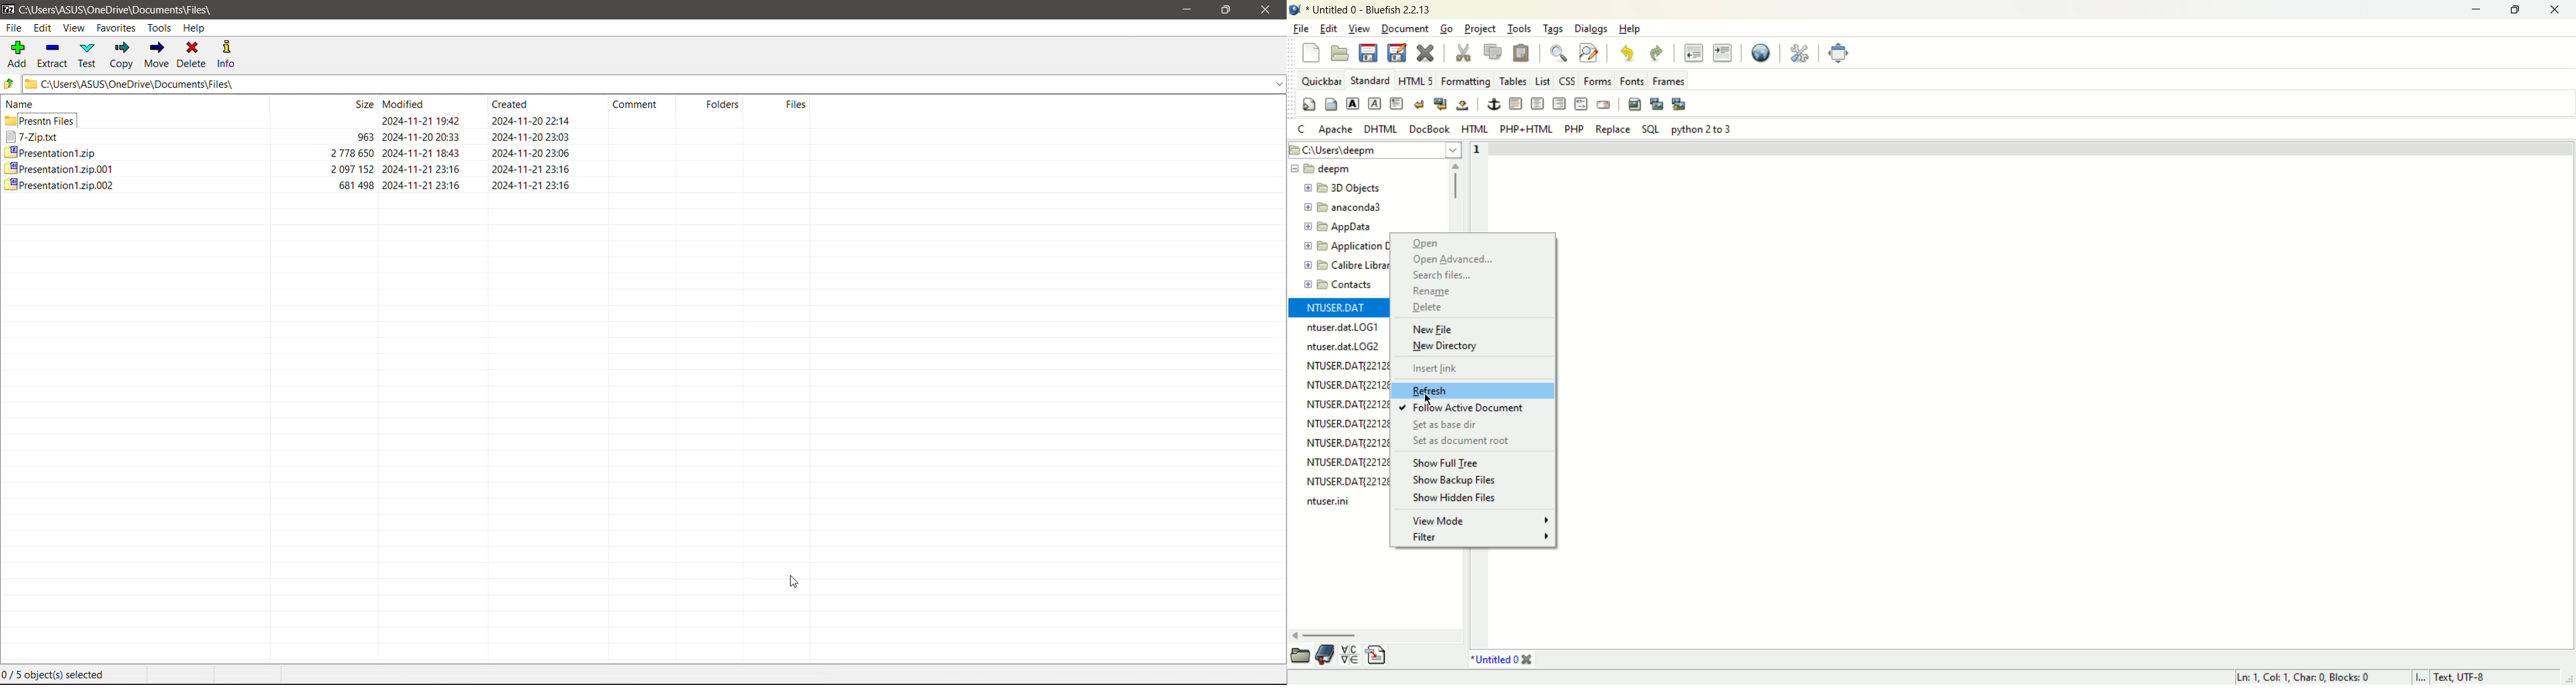 This screenshot has width=2576, height=700. What do you see at coordinates (513, 105) in the screenshot?
I see `Created` at bounding box center [513, 105].